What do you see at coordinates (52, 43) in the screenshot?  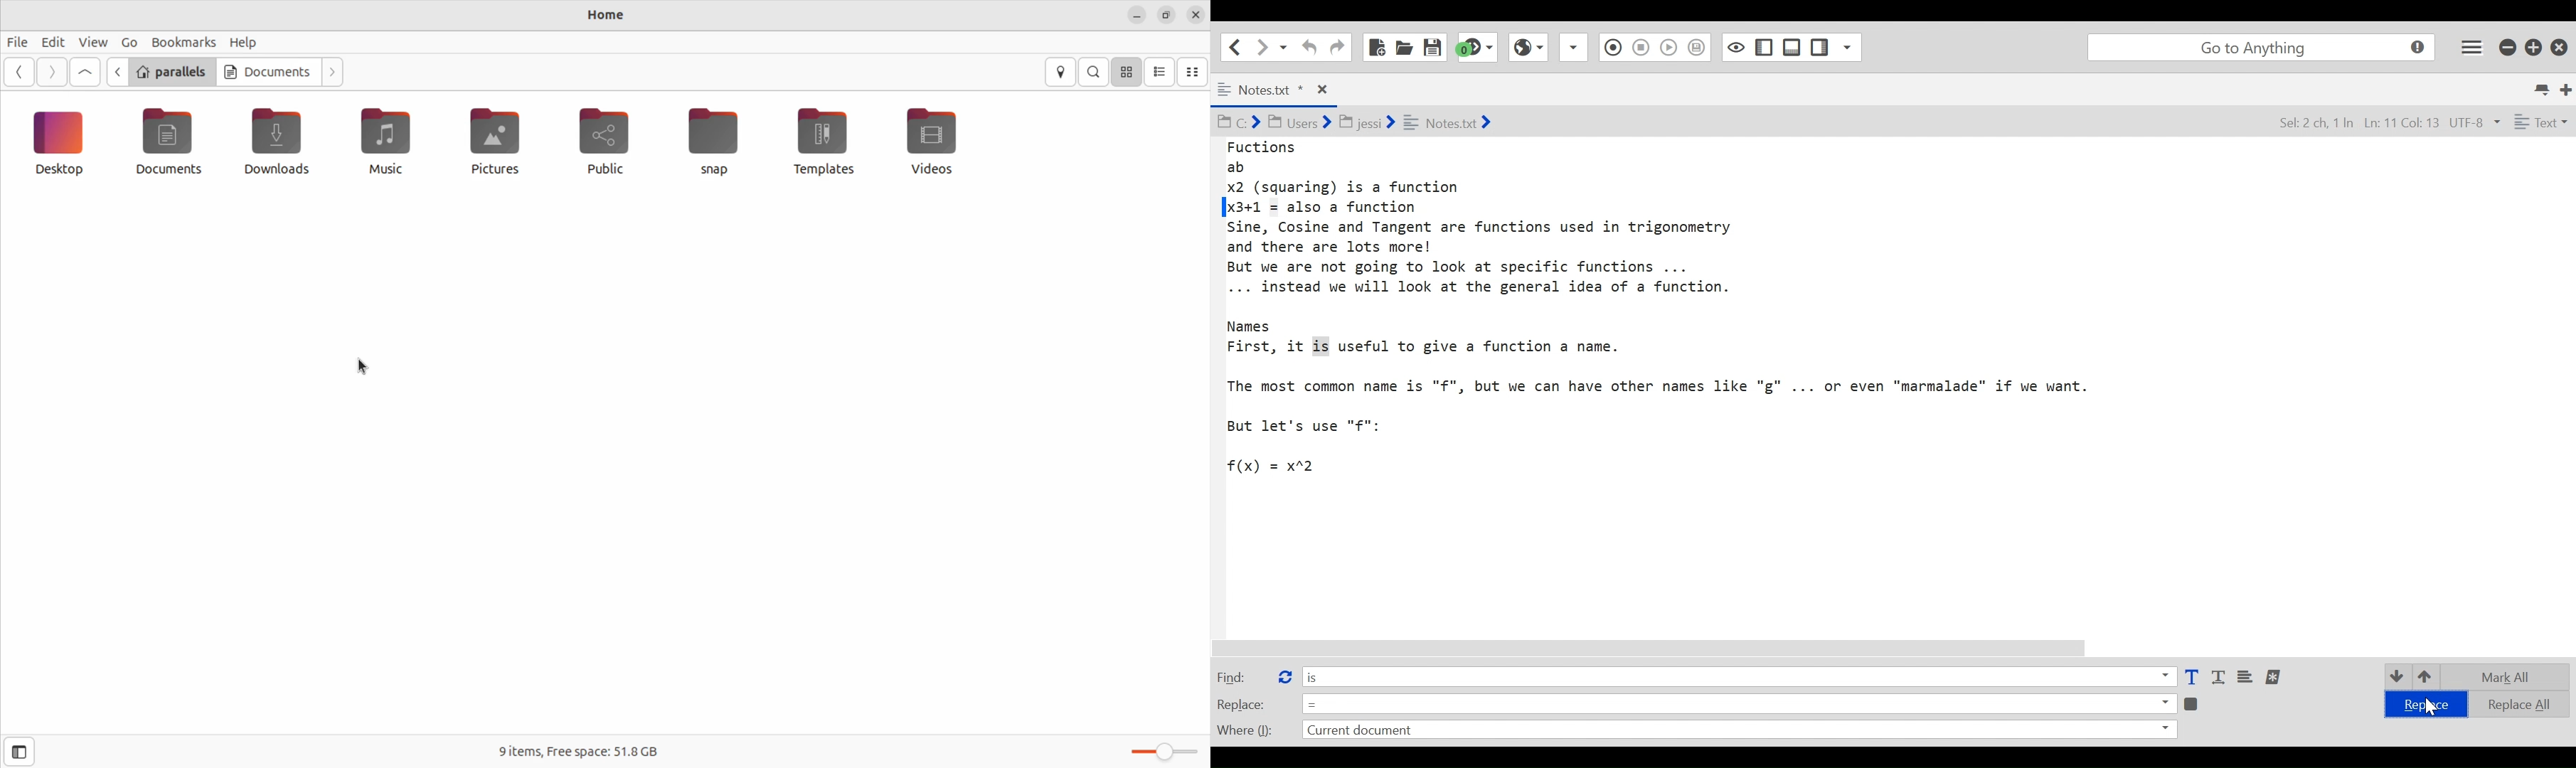 I see `Edit` at bounding box center [52, 43].